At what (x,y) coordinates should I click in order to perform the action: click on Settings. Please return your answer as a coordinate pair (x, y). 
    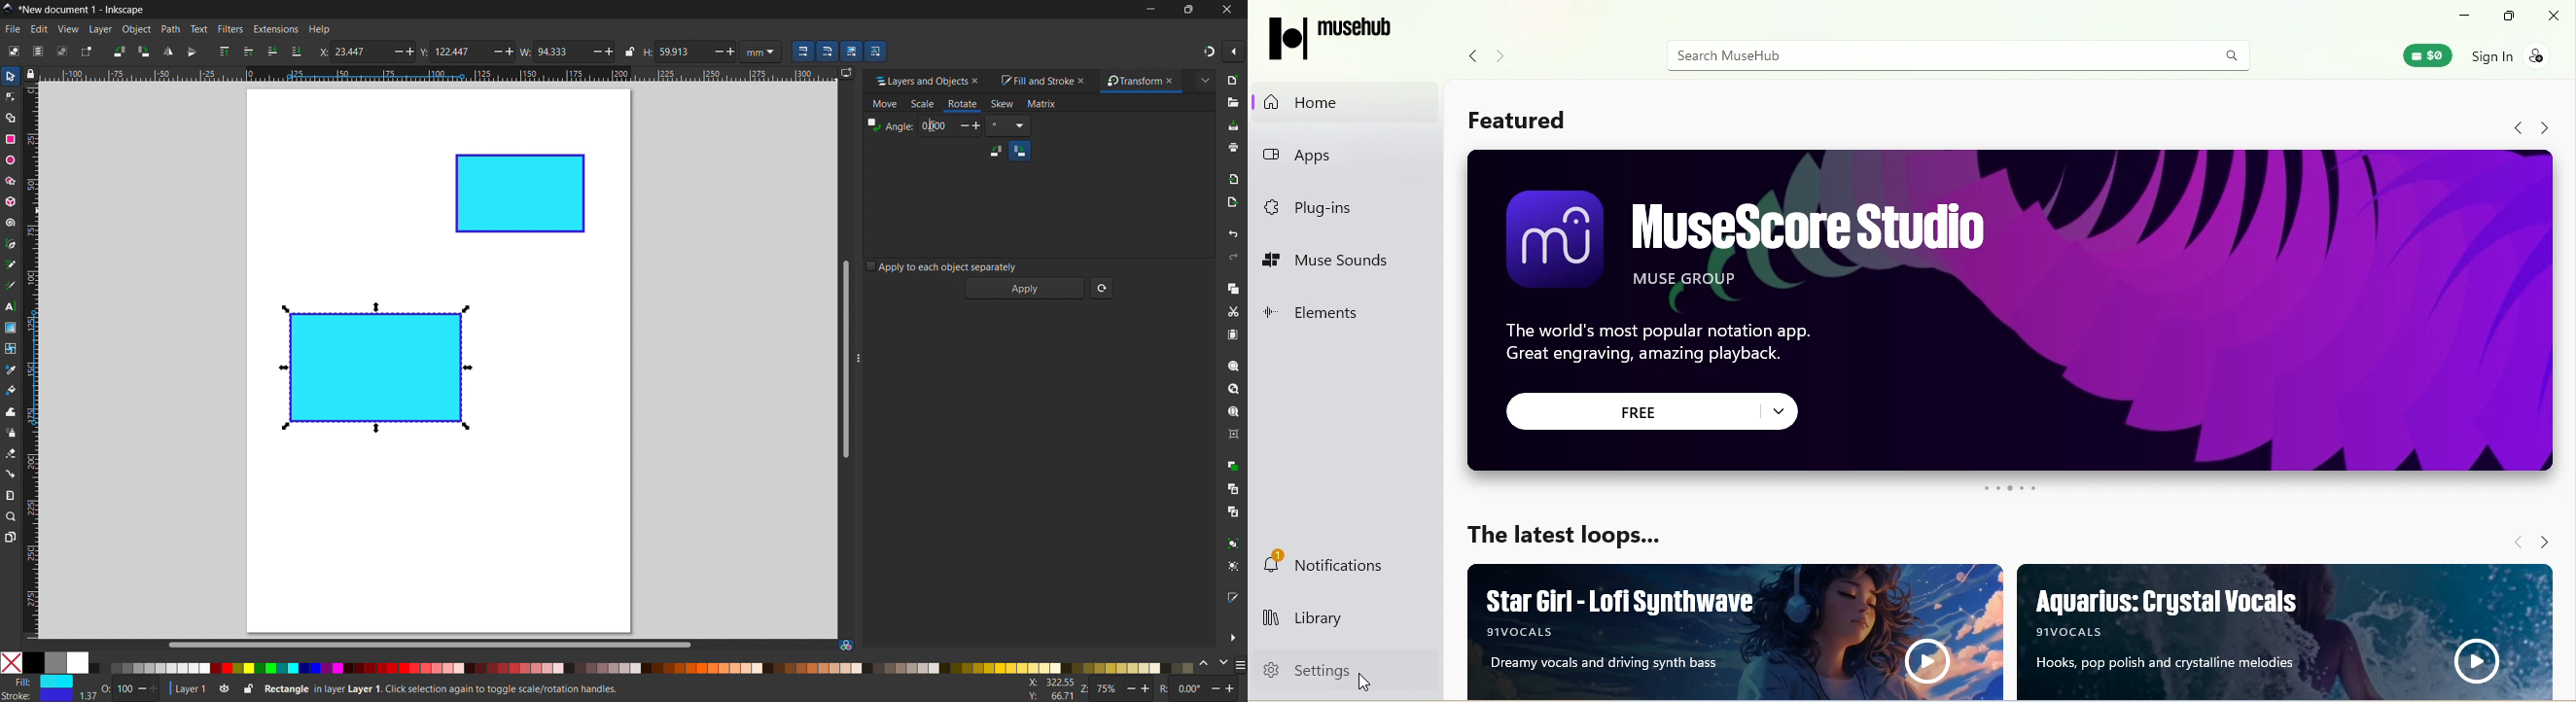
    Looking at the image, I should click on (1302, 669).